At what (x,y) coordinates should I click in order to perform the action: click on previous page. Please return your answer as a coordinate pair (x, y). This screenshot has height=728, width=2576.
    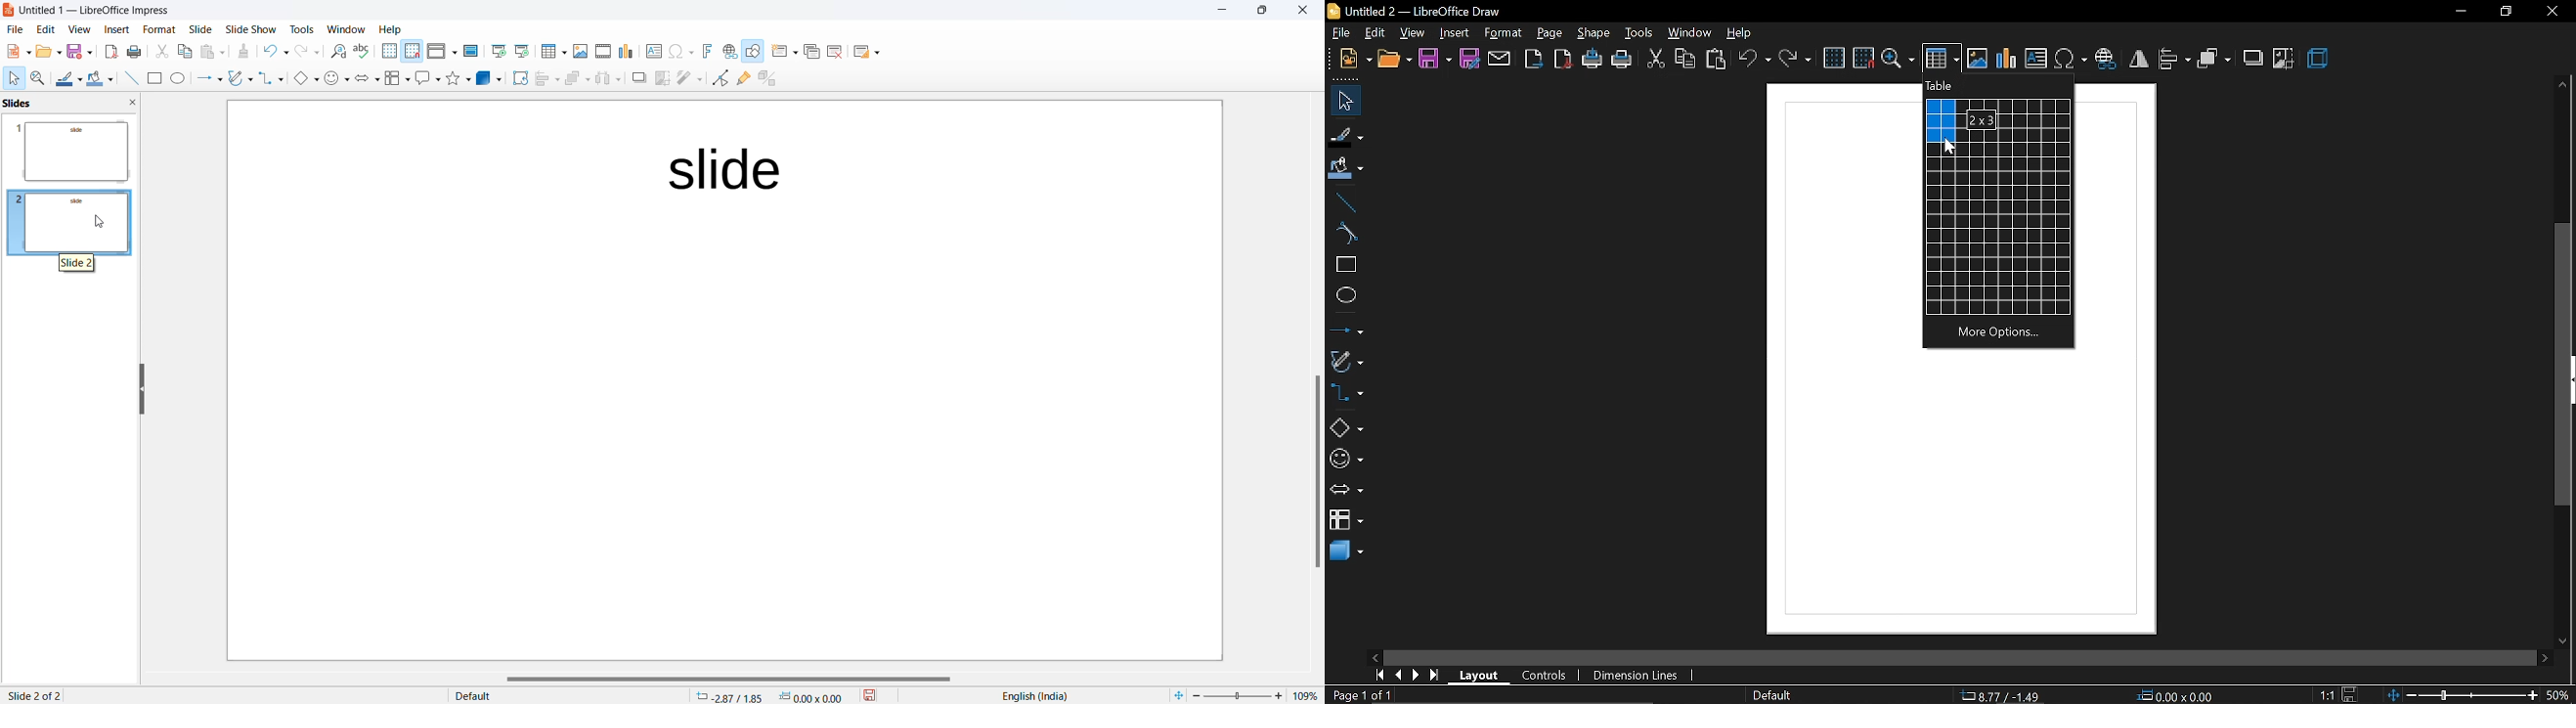
    Looking at the image, I should click on (1400, 675).